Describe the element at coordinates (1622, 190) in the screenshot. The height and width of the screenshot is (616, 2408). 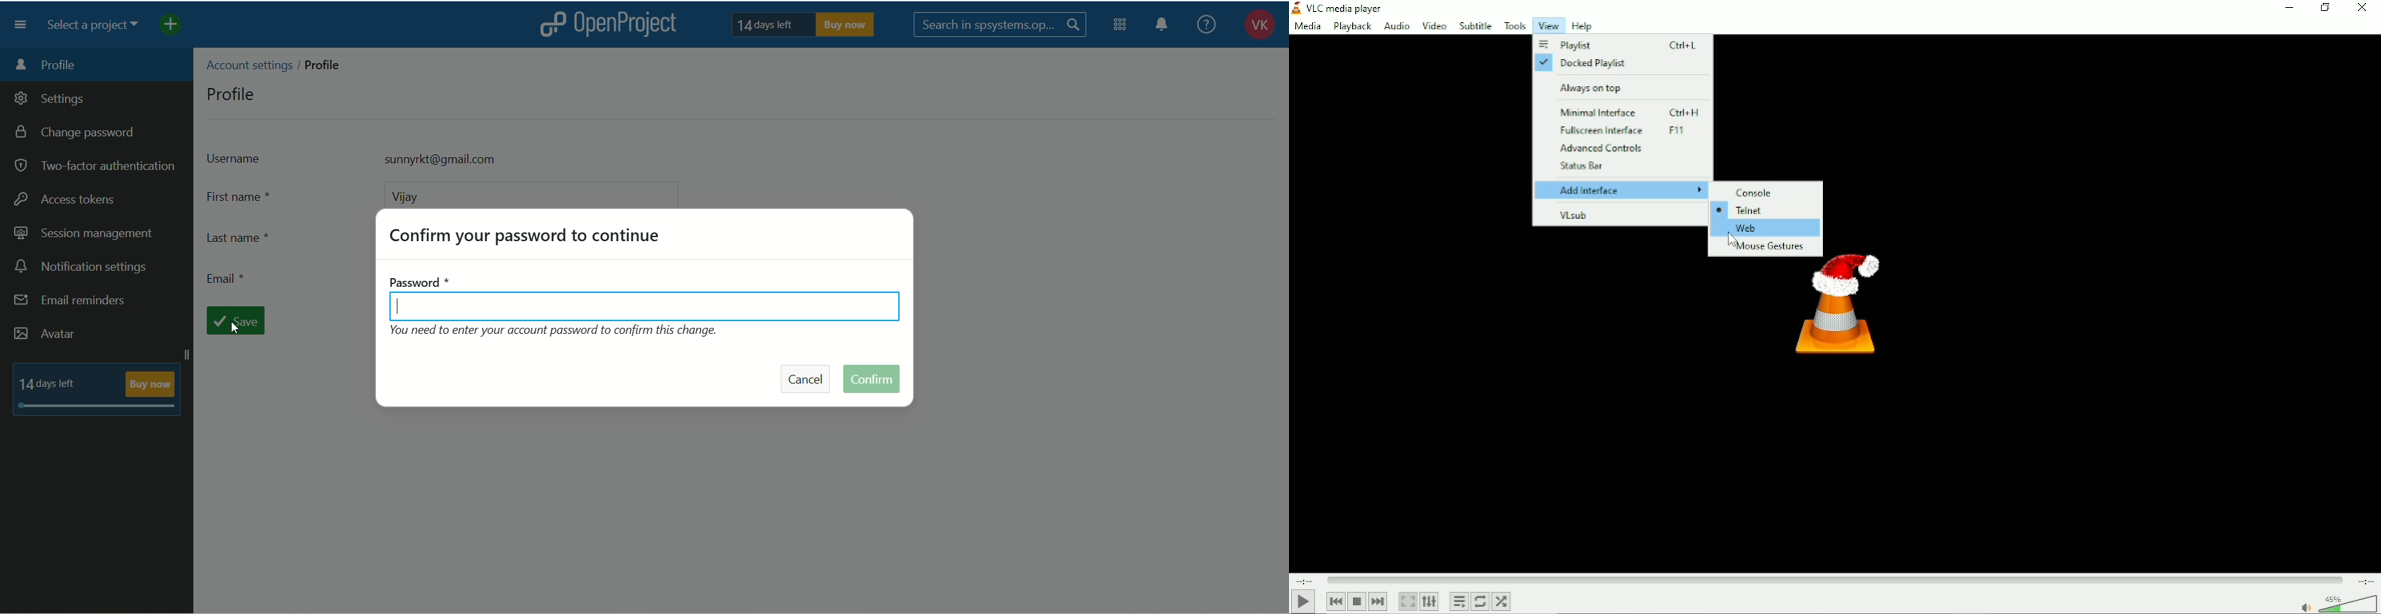
I see `Add interface` at that location.